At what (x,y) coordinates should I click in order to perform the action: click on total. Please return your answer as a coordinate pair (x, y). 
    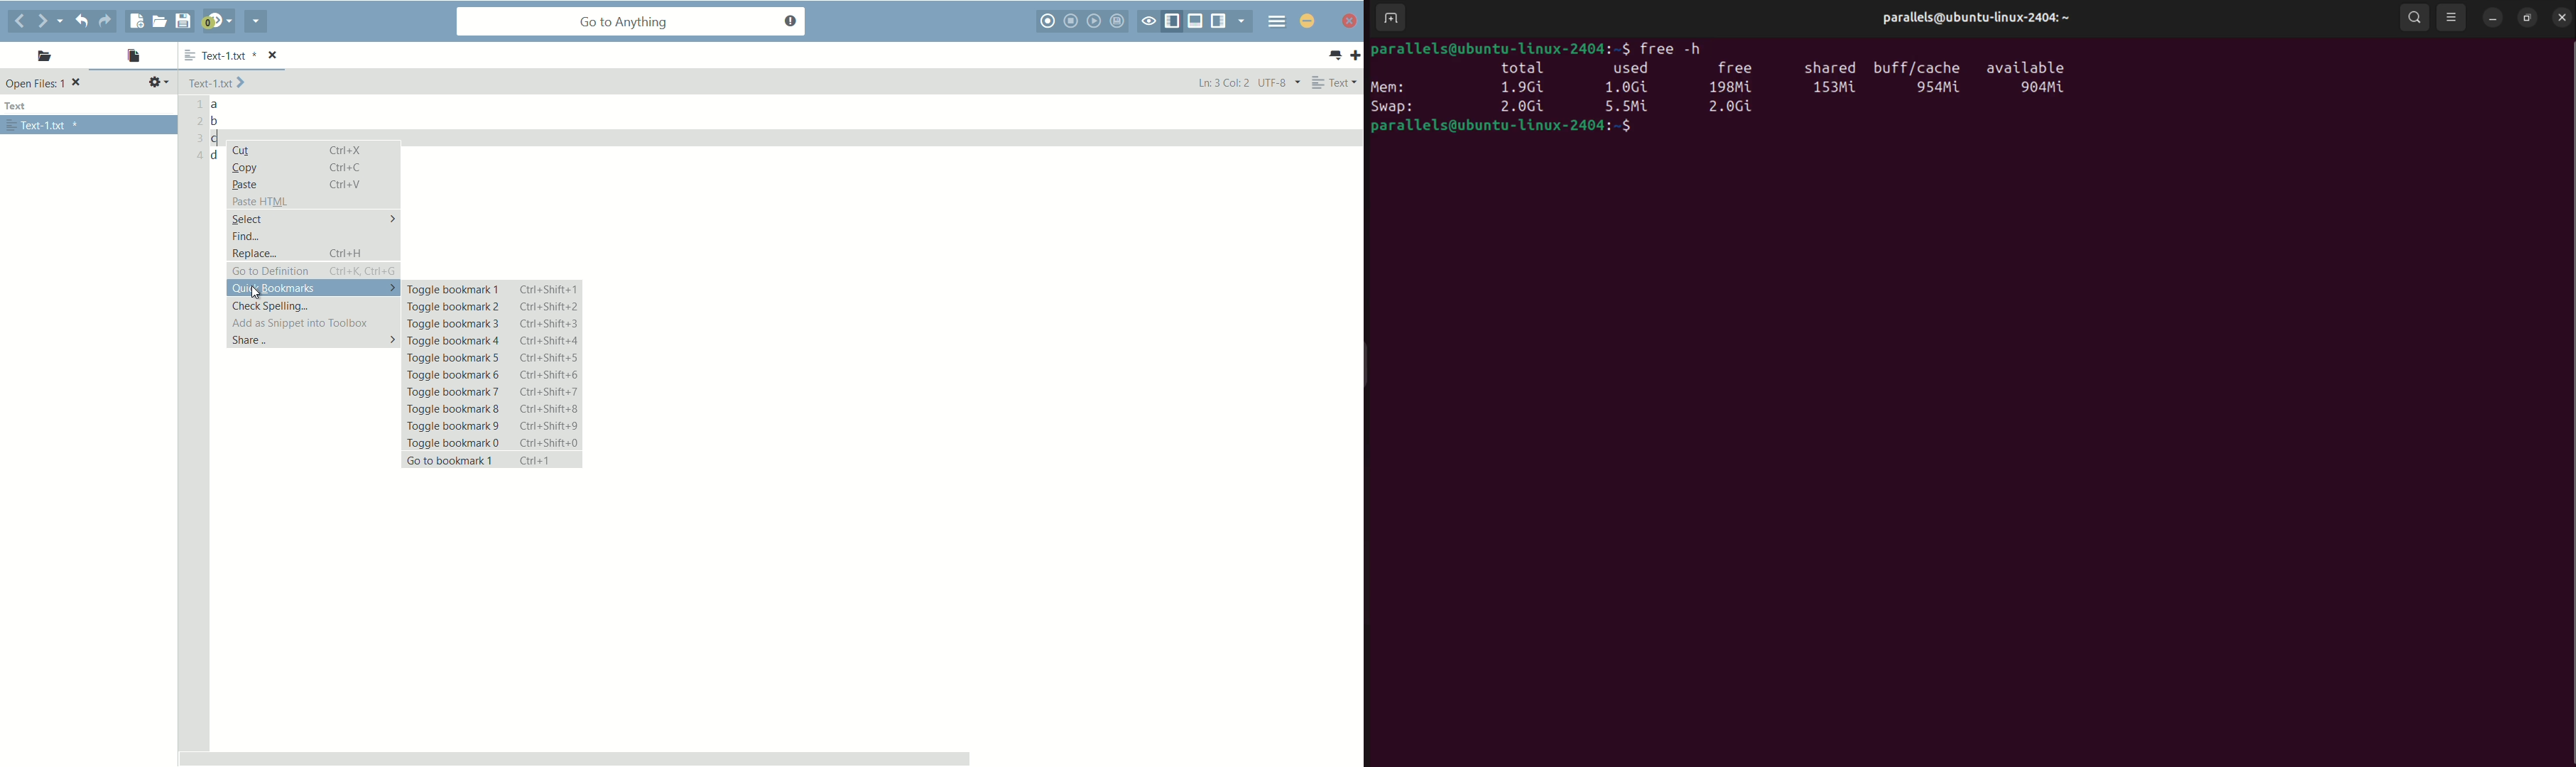
    Looking at the image, I should click on (1525, 67).